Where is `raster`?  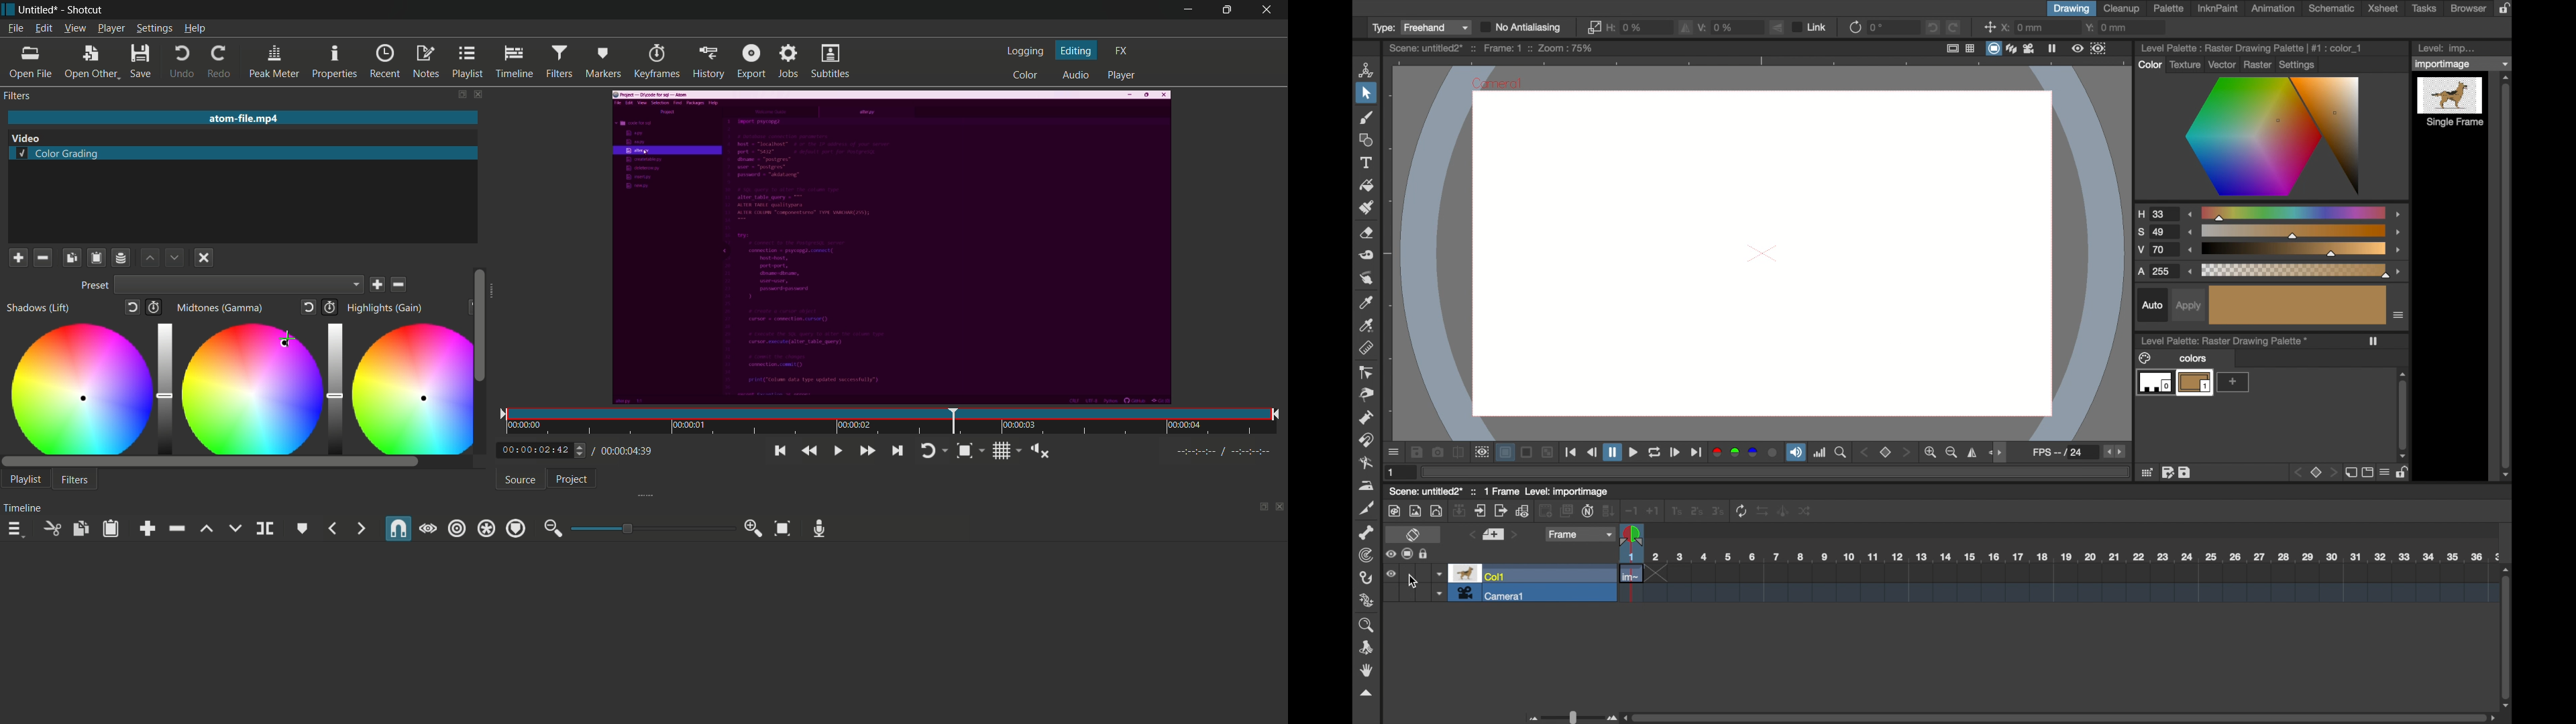
raster is located at coordinates (2257, 64).